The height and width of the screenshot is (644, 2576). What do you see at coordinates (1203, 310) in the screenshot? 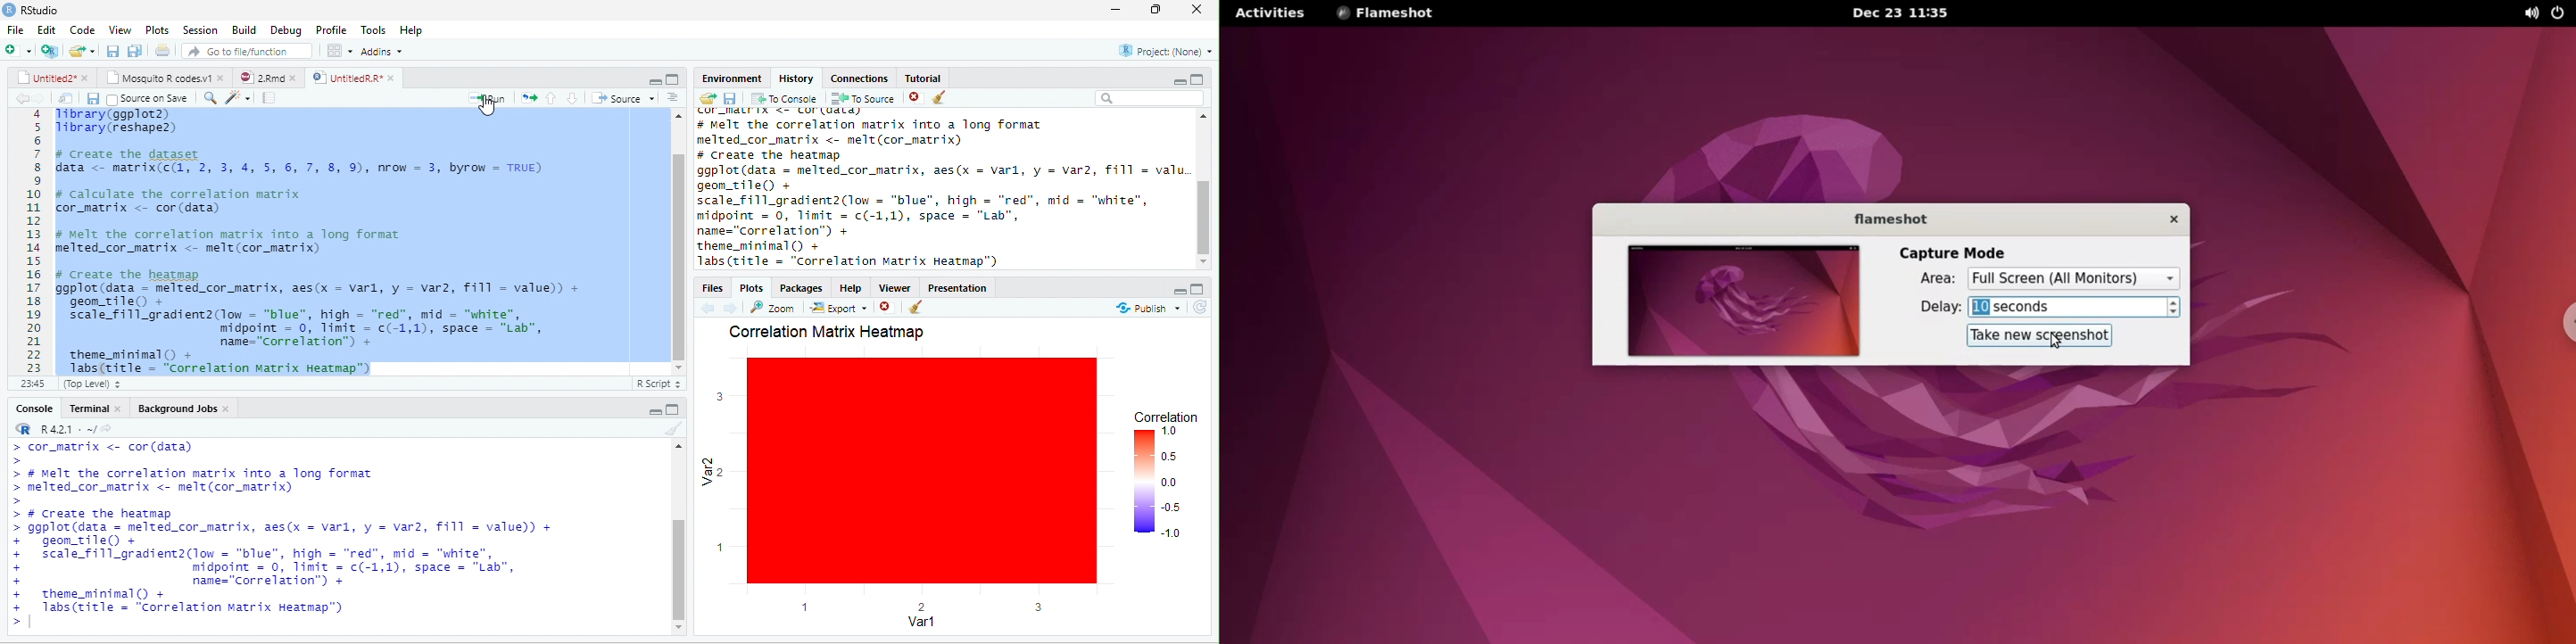
I see `` at bounding box center [1203, 310].